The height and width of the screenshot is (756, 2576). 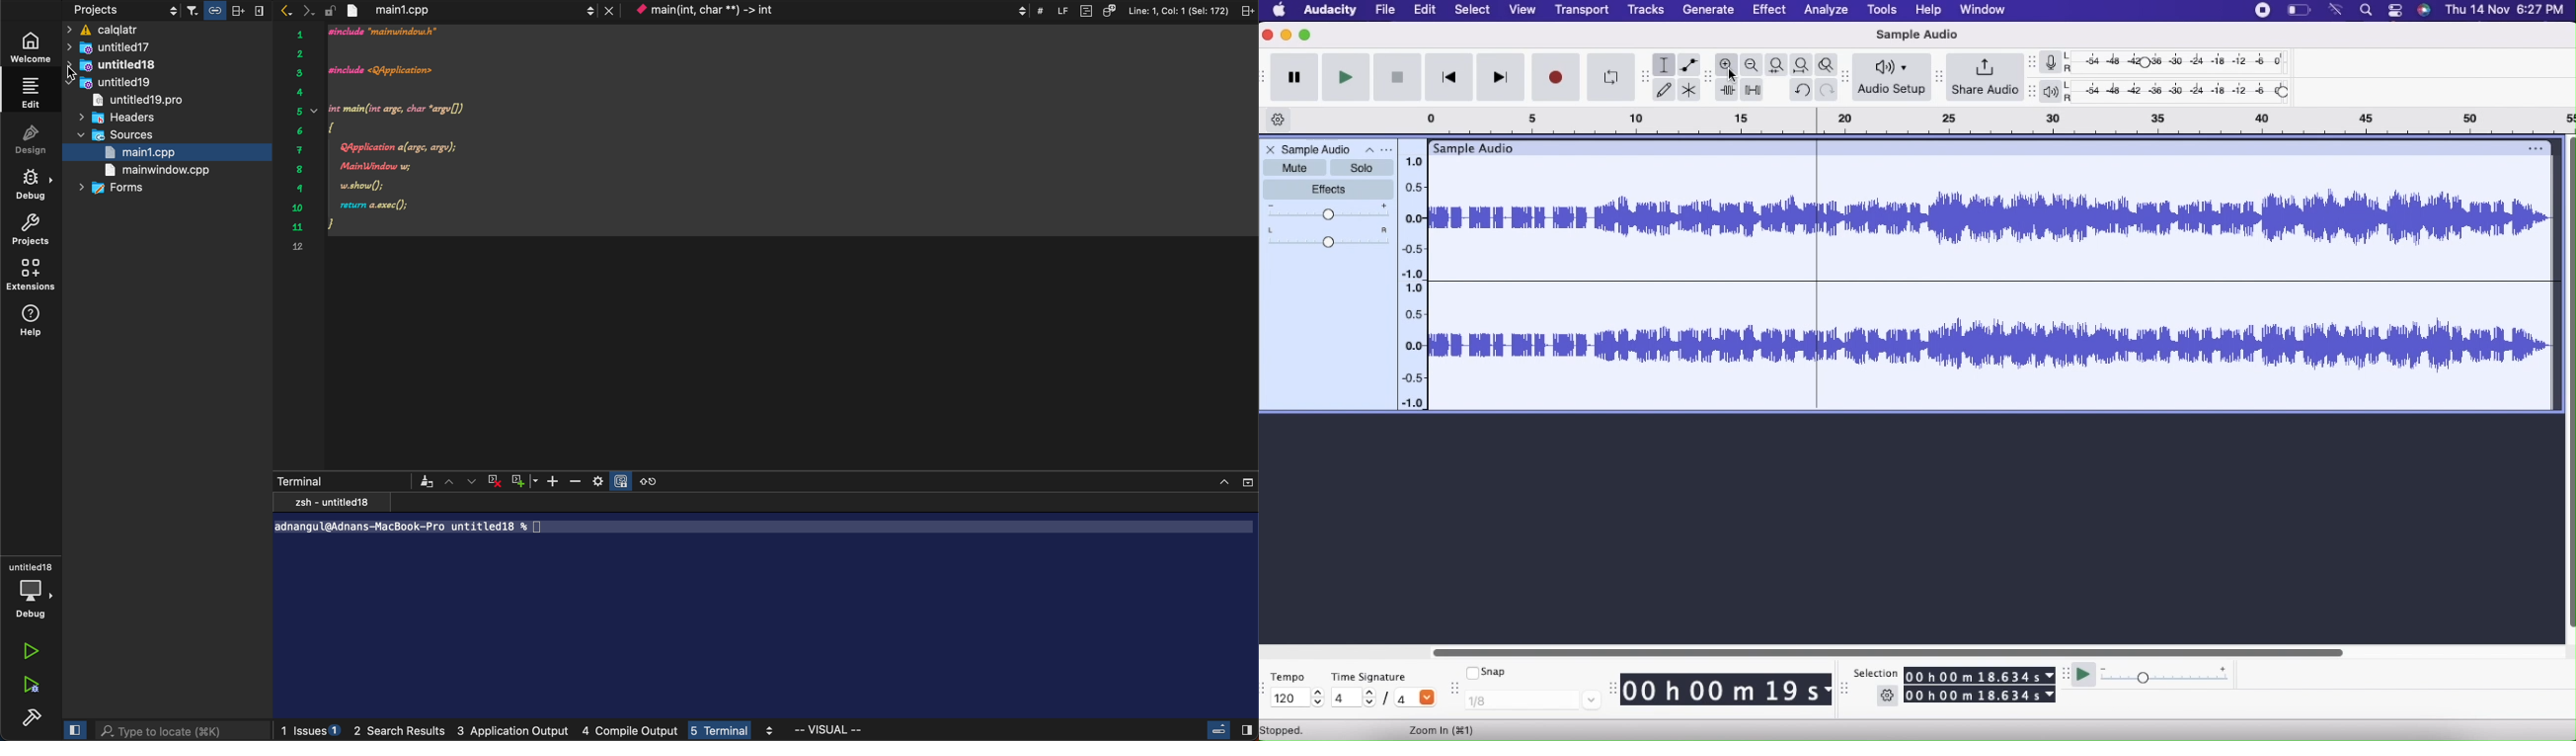 What do you see at coordinates (29, 96) in the screenshot?
I see `edit` at bounding box center [29, 96].